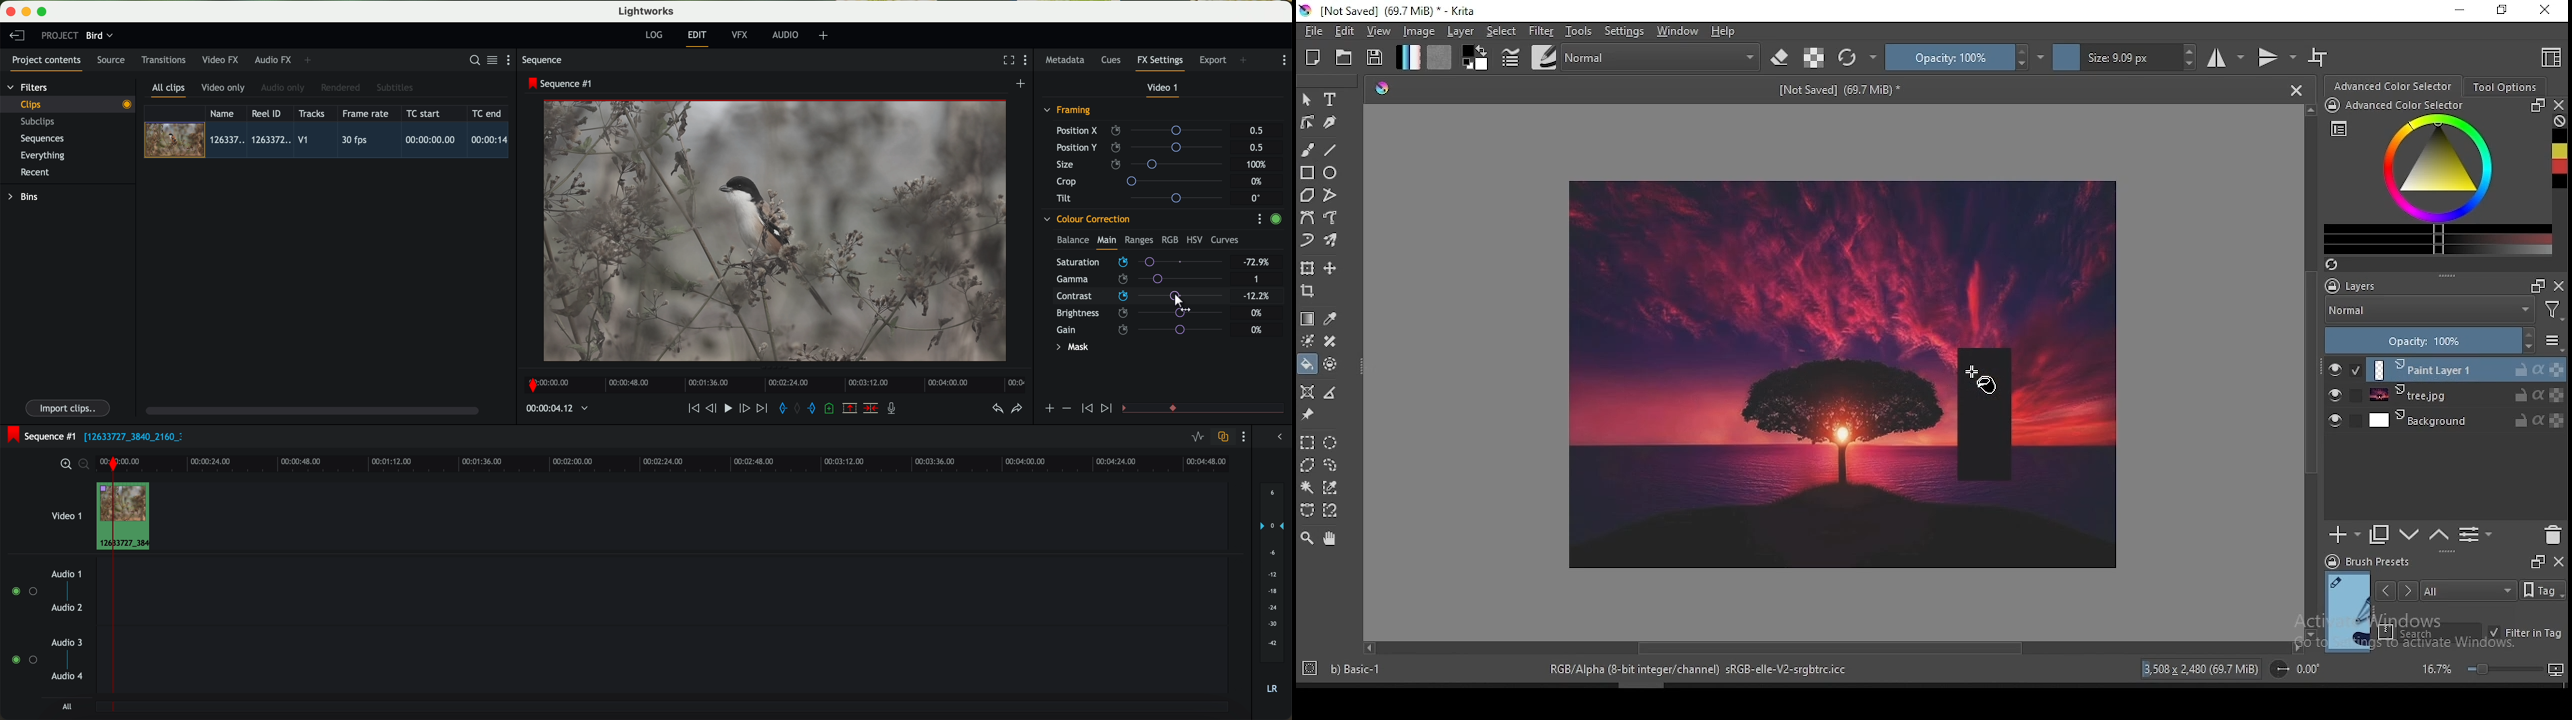 This screenshot has width=2576, height=728. Describe the element at coordinates (1068, 111) in the screenshot. I see `framing` at that location.